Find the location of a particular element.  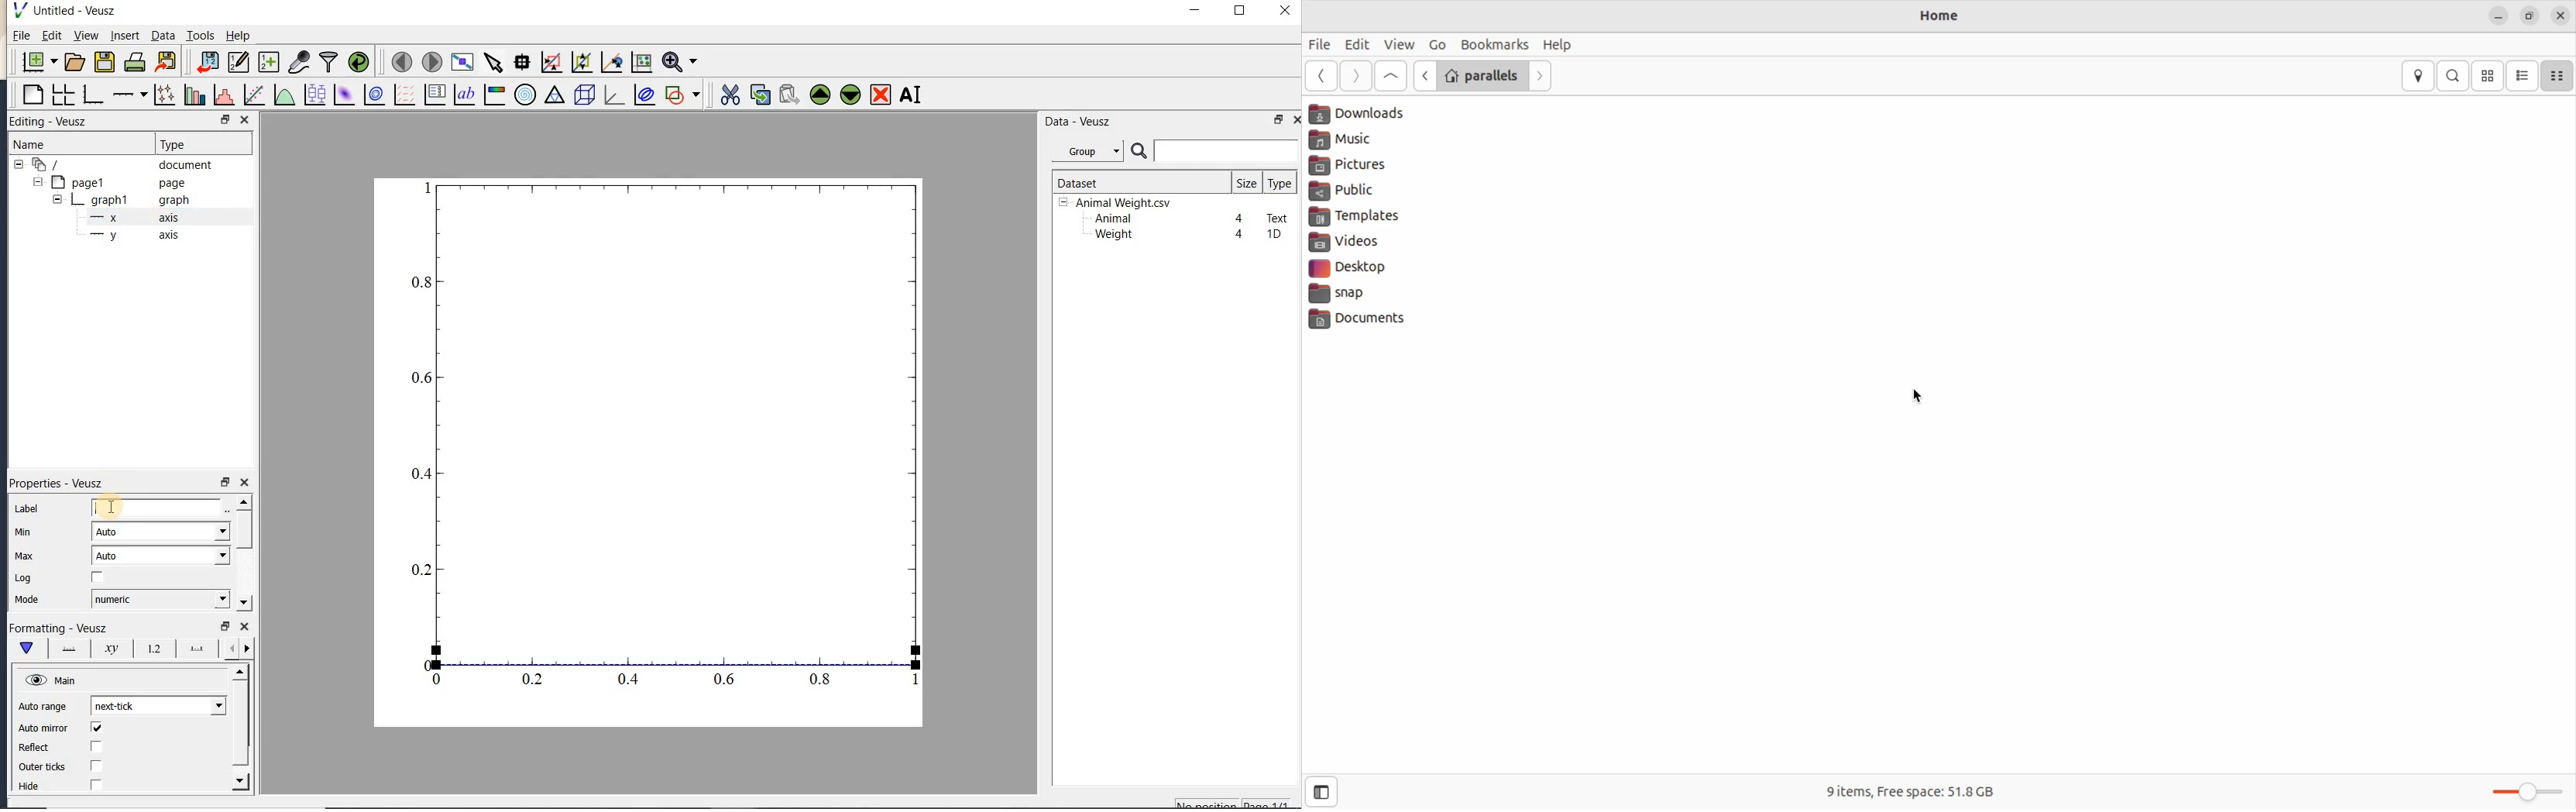

Edit is located at coordinates (1358, 41).